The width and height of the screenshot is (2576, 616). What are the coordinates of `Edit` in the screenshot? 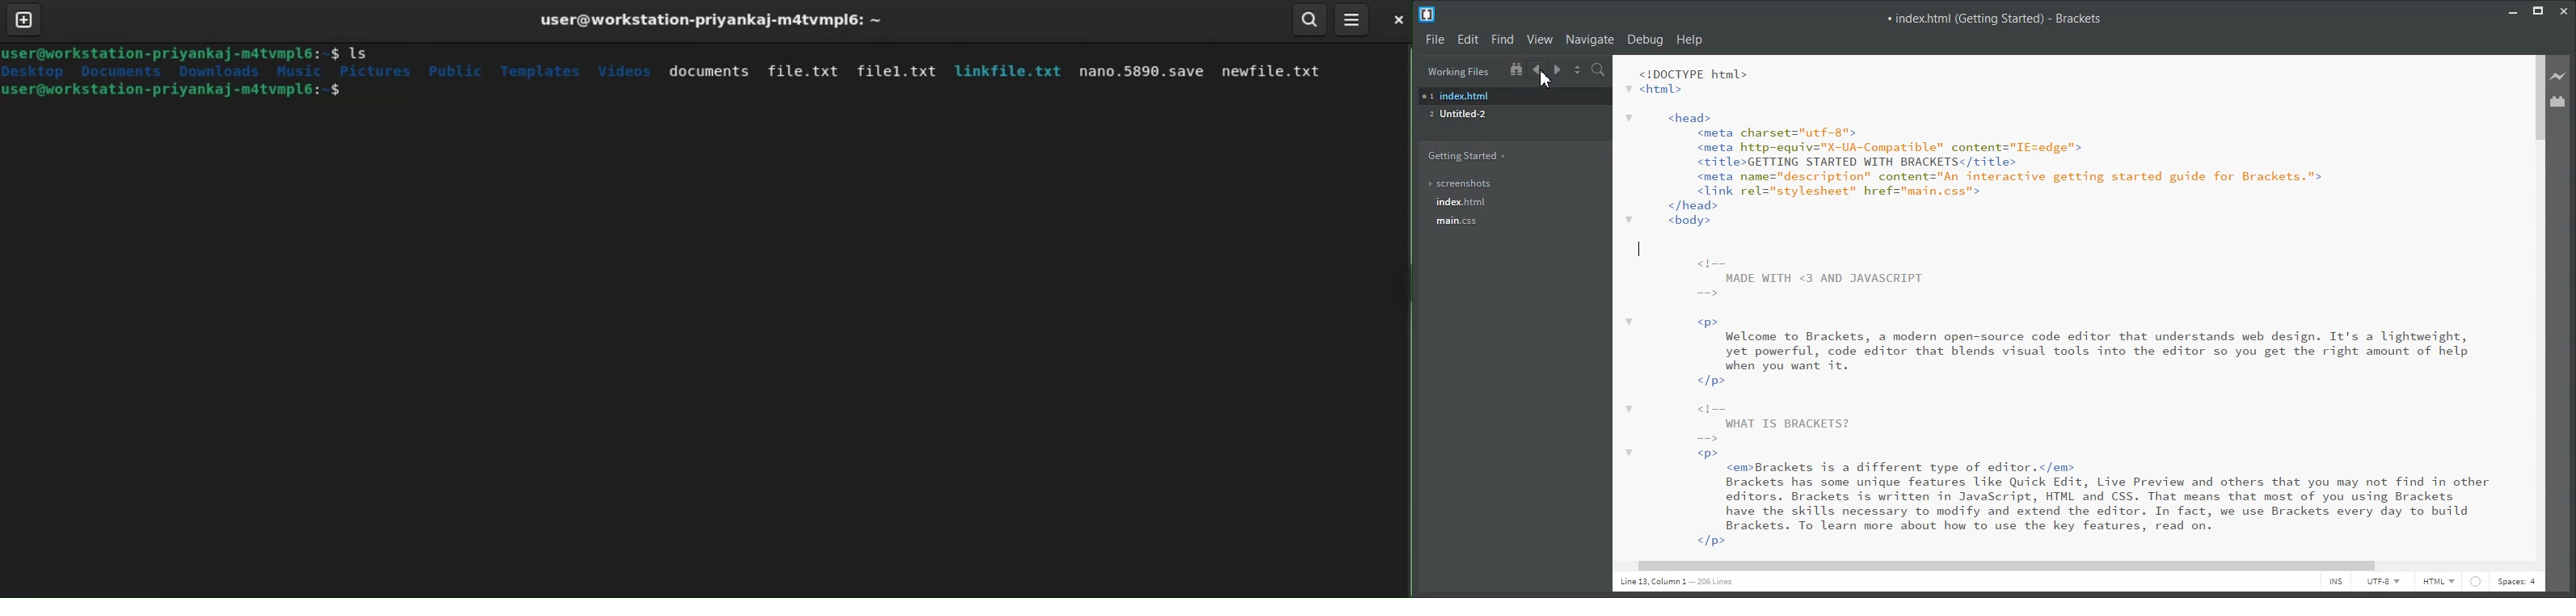 It's located at (1468, 40).